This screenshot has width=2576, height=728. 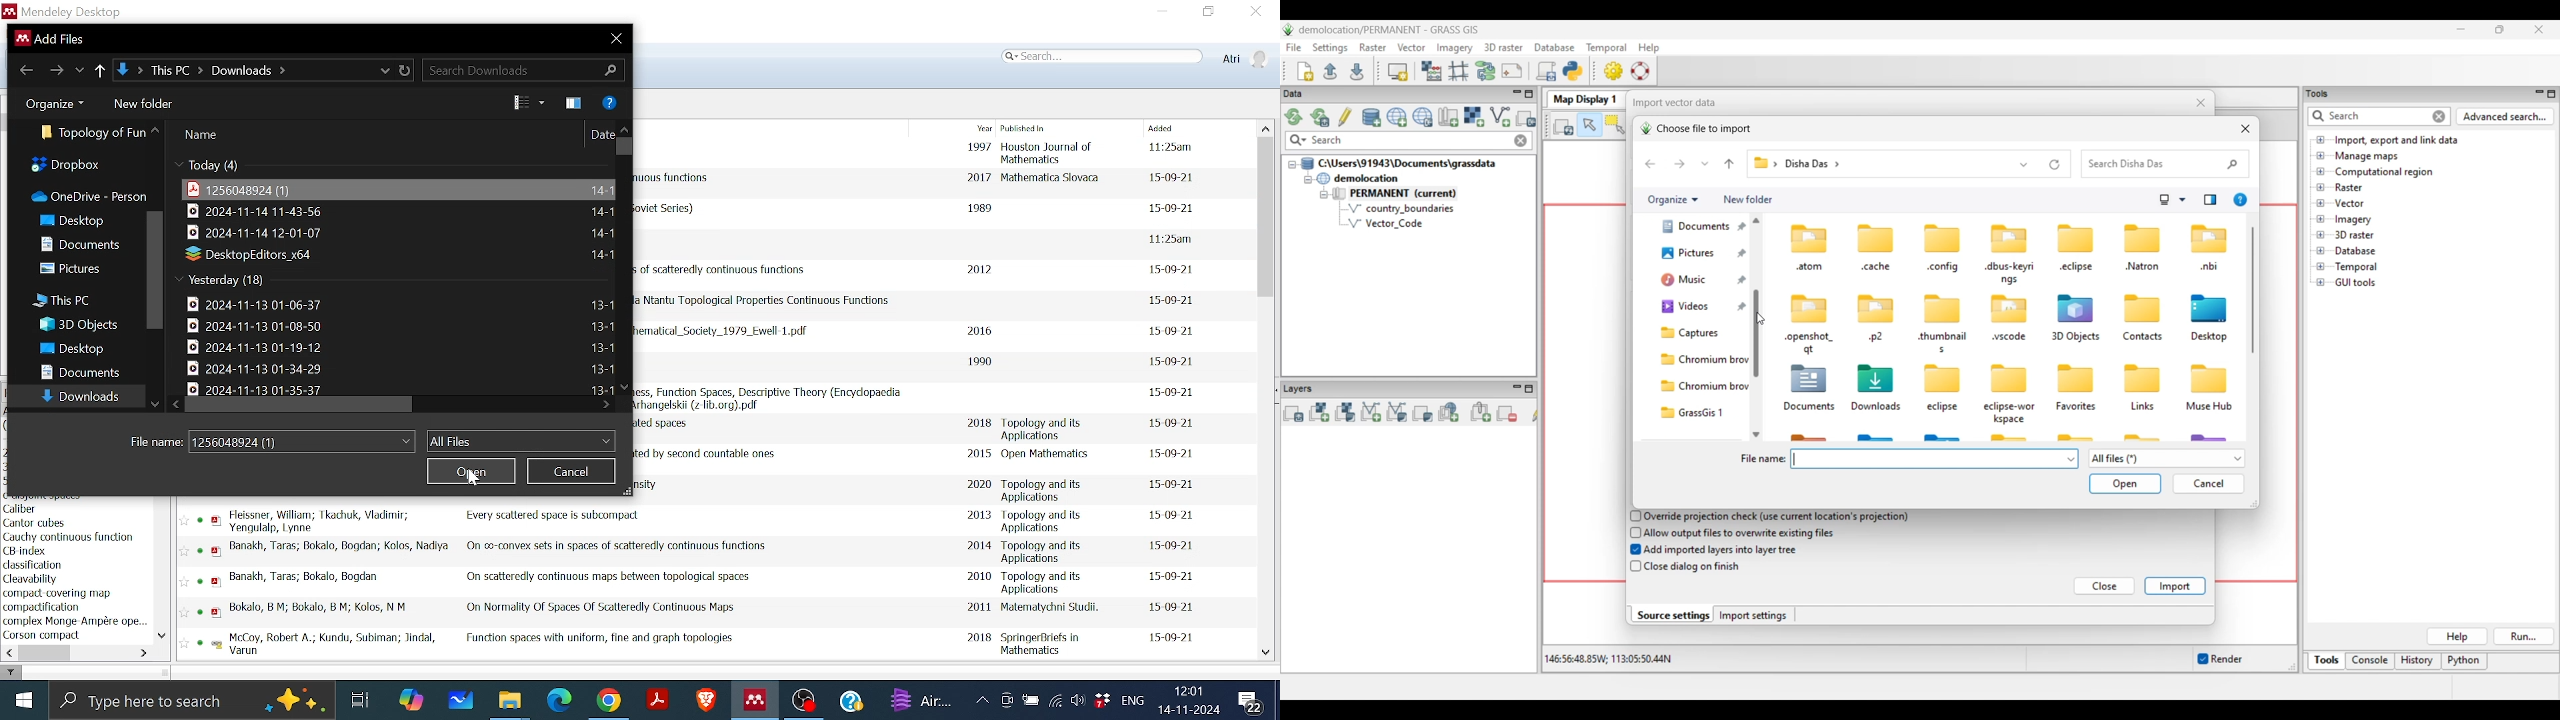 I want to click on date, so click(x=1169, y=423).